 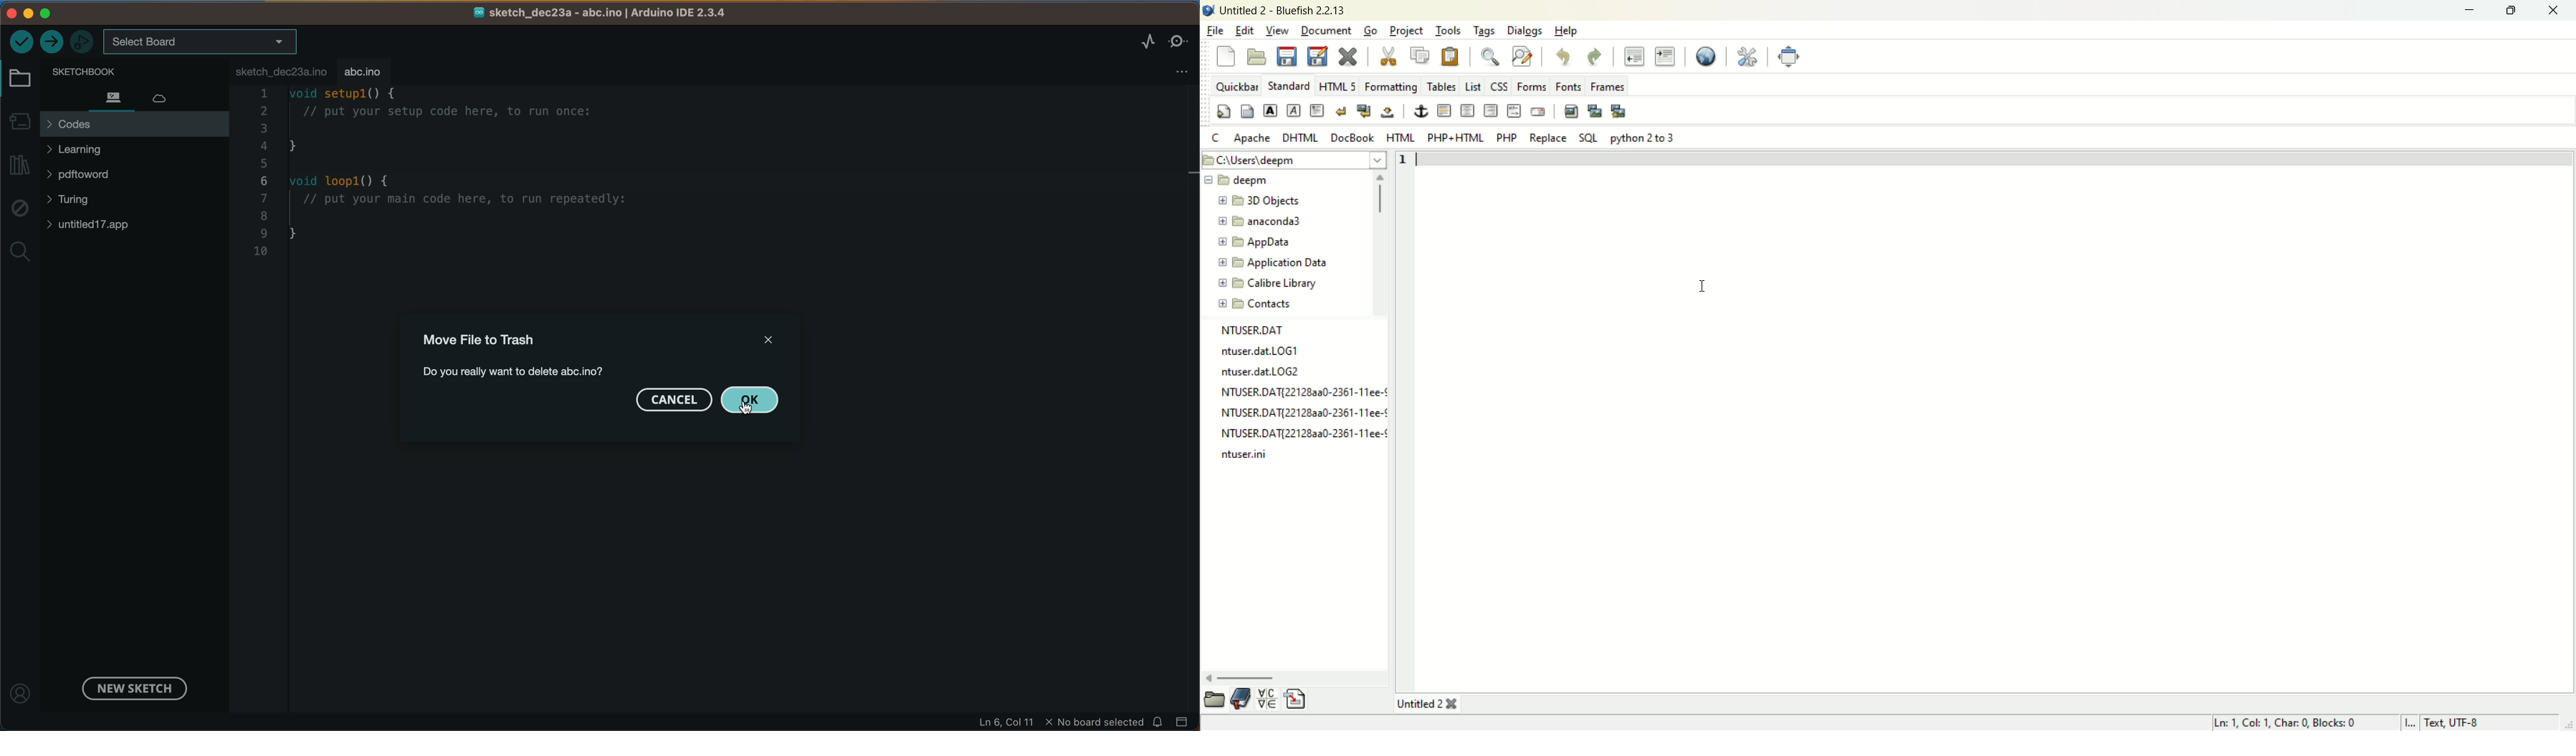 What do you see at coordinates (2289, 722) in the screenshot?
I see `Ln 1, Col, Char 0, Blocks` at bounding box center [2289, 722].